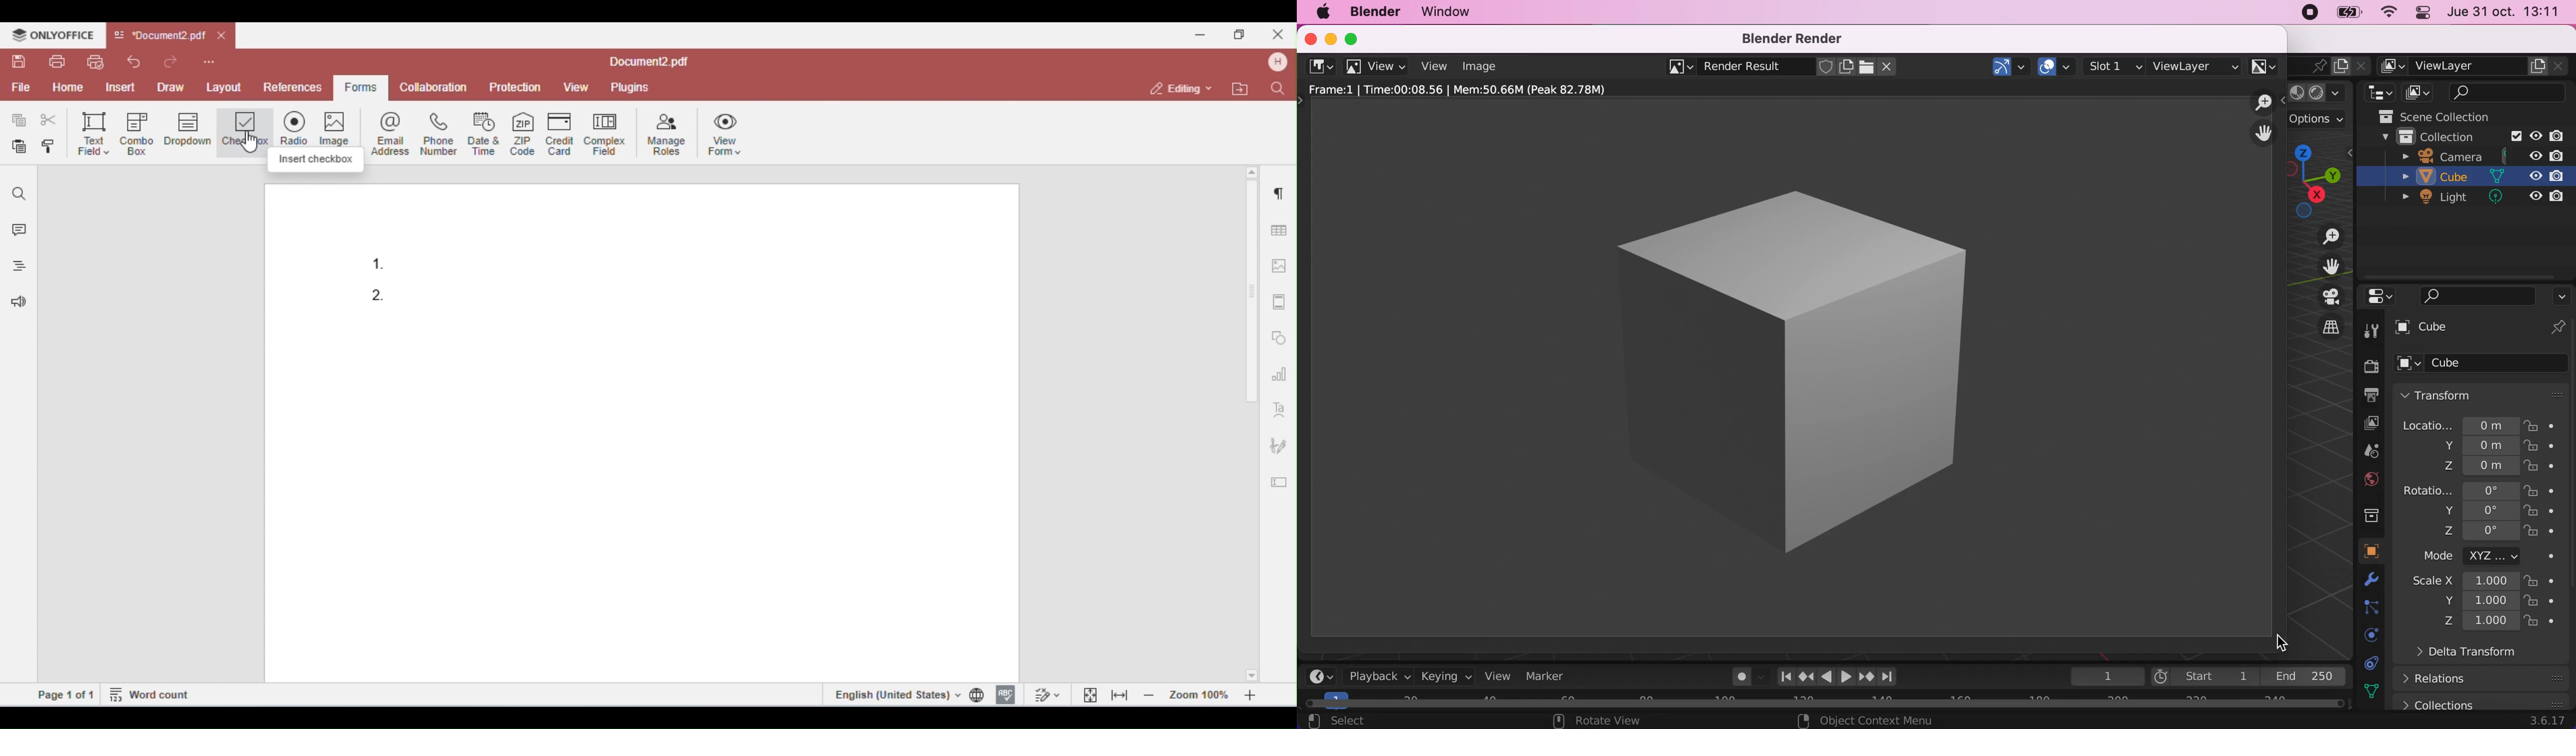 The width and height of the screenshot is (2576, 756). Describe the element at coordinates (2285, 641) in the screenshot. I see `Cursor` at that location.